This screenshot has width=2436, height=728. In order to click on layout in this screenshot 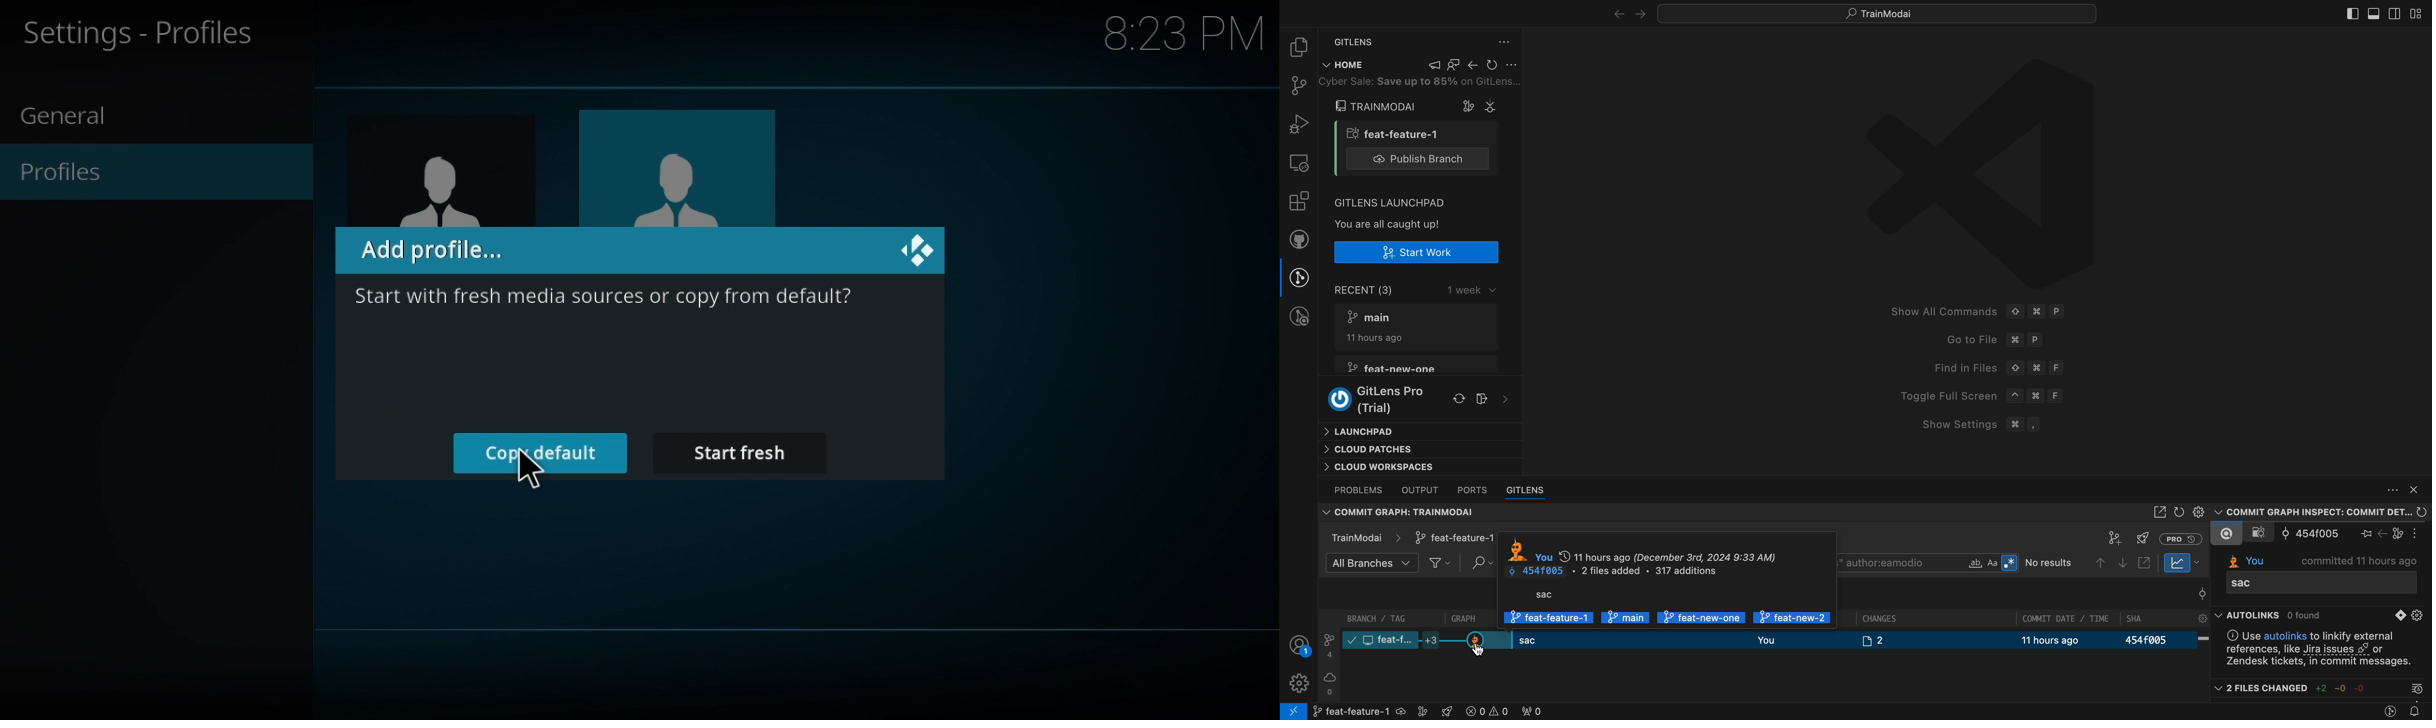, I will do `click(2420, 15)`.